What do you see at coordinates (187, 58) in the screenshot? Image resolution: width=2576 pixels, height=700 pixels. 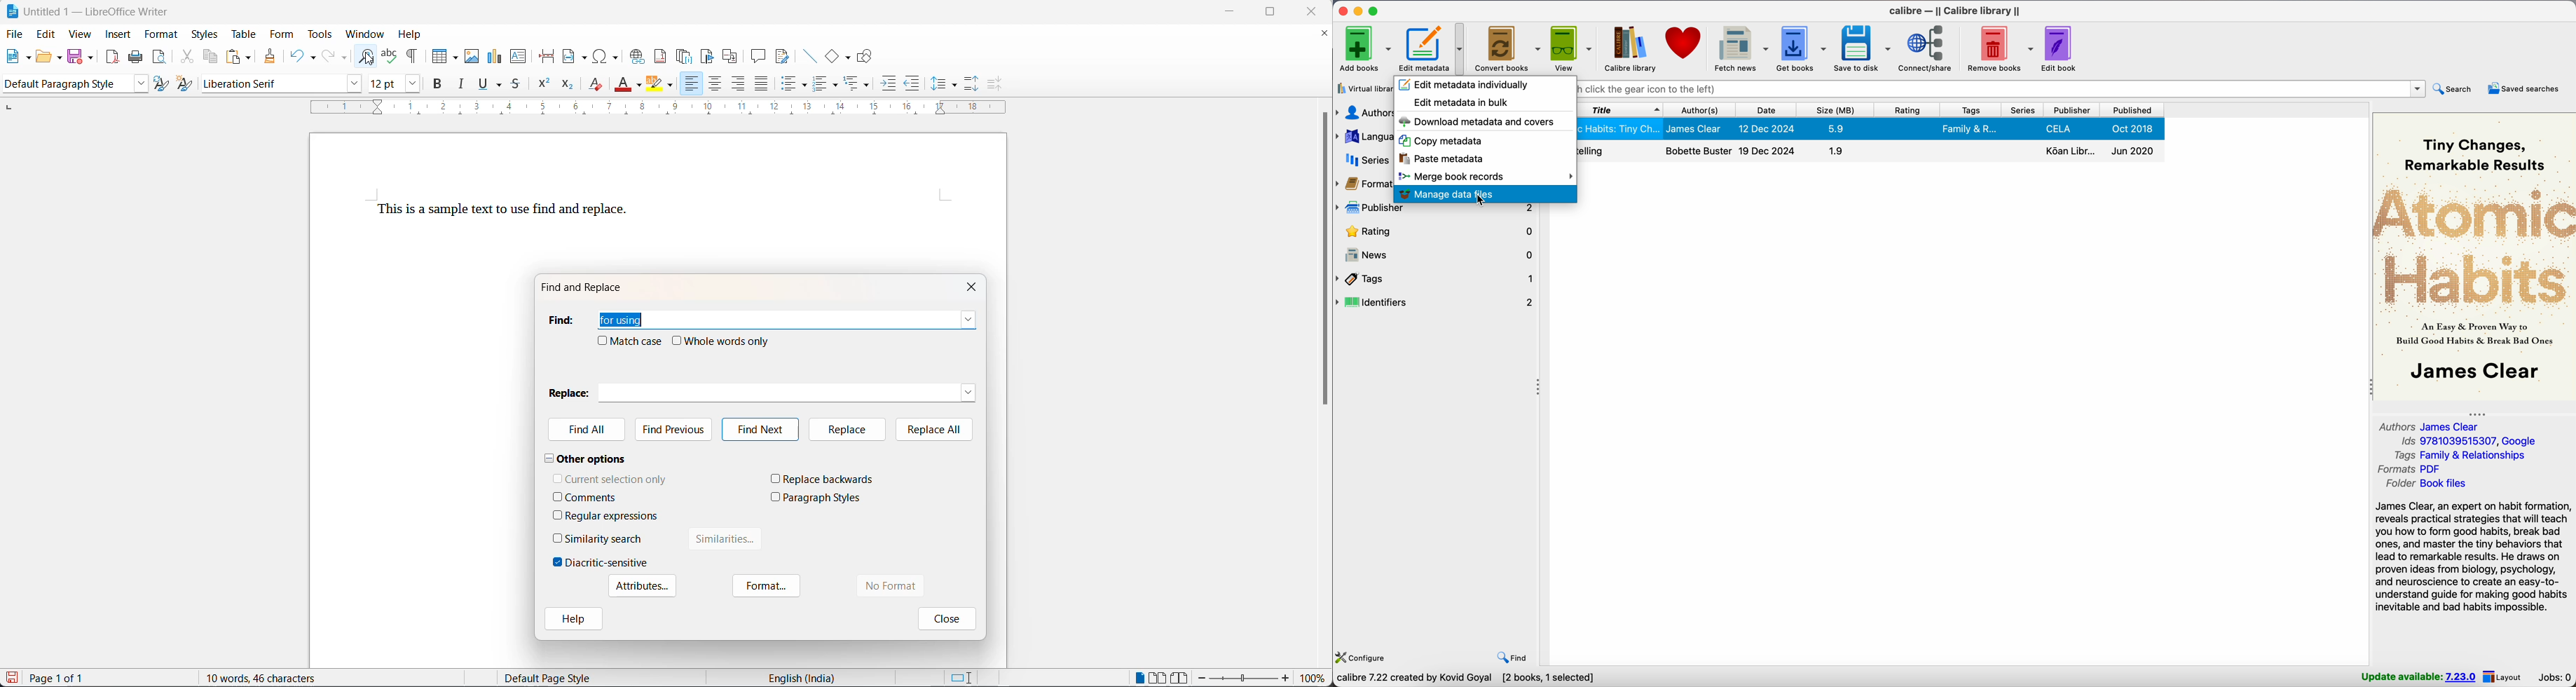 I see `cut` at bounding box center [187, 58].